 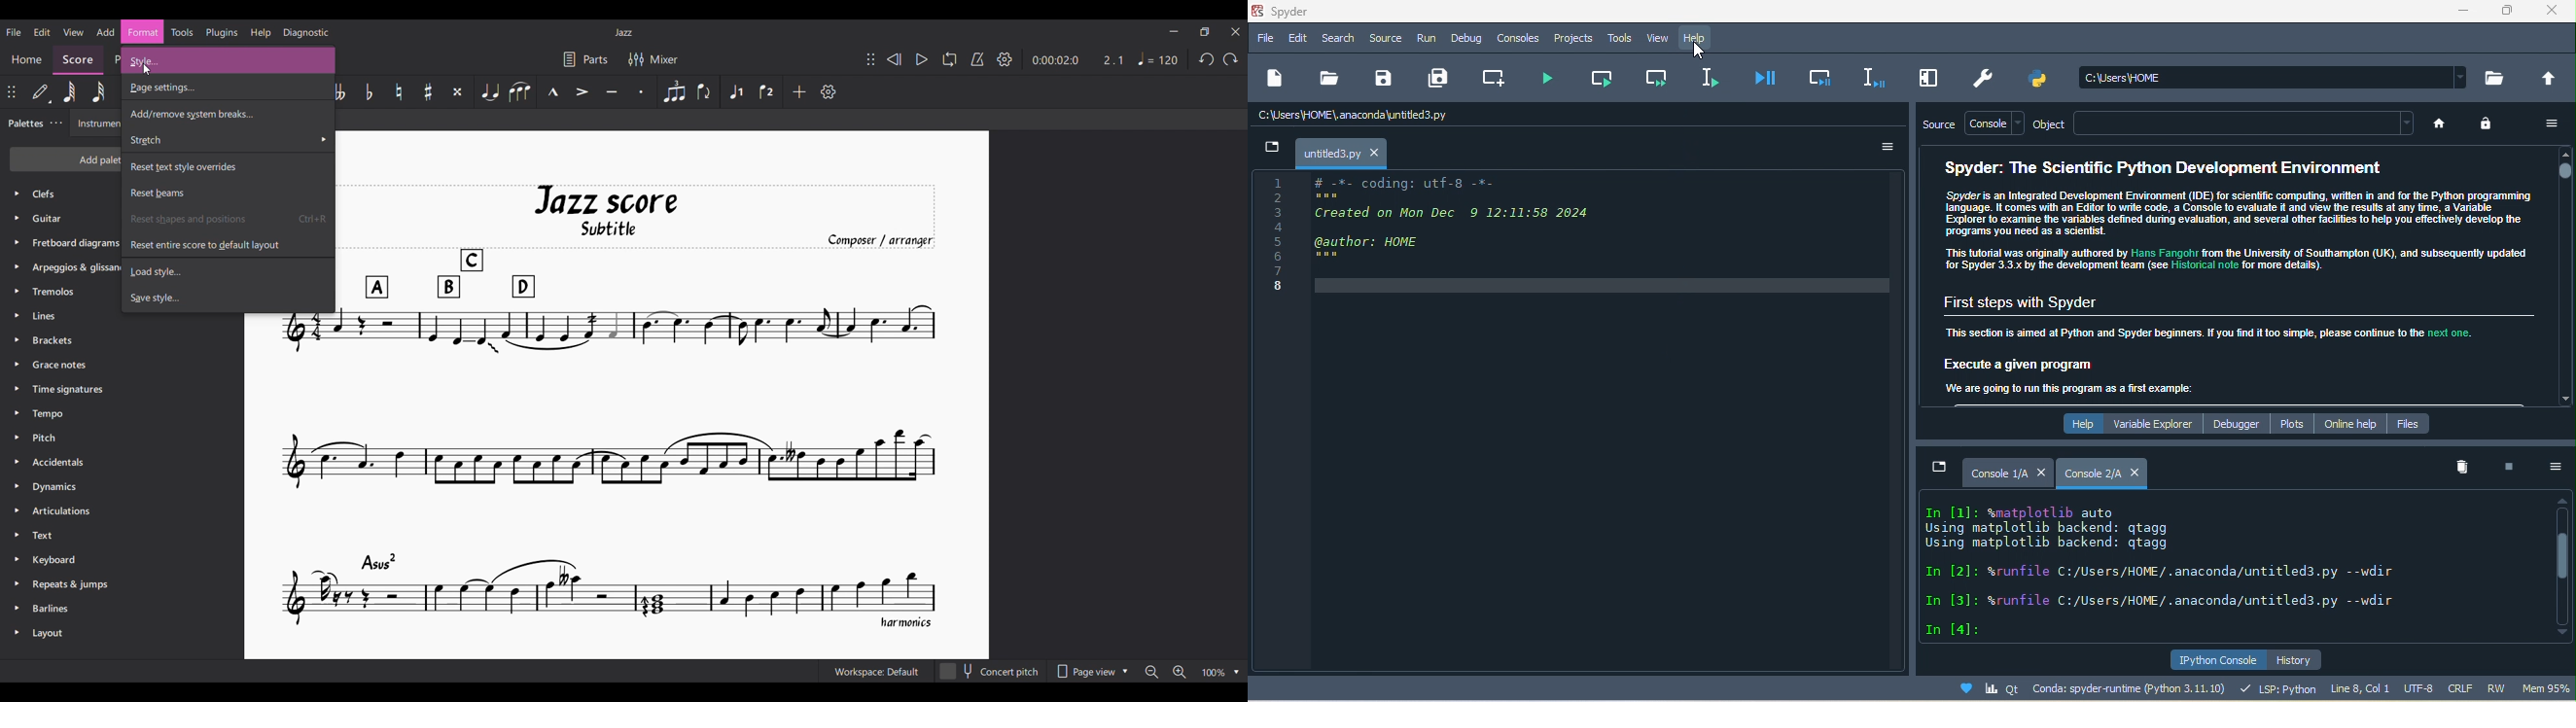 I want to click on interrupt kenel, so click(x=2507, y=465).